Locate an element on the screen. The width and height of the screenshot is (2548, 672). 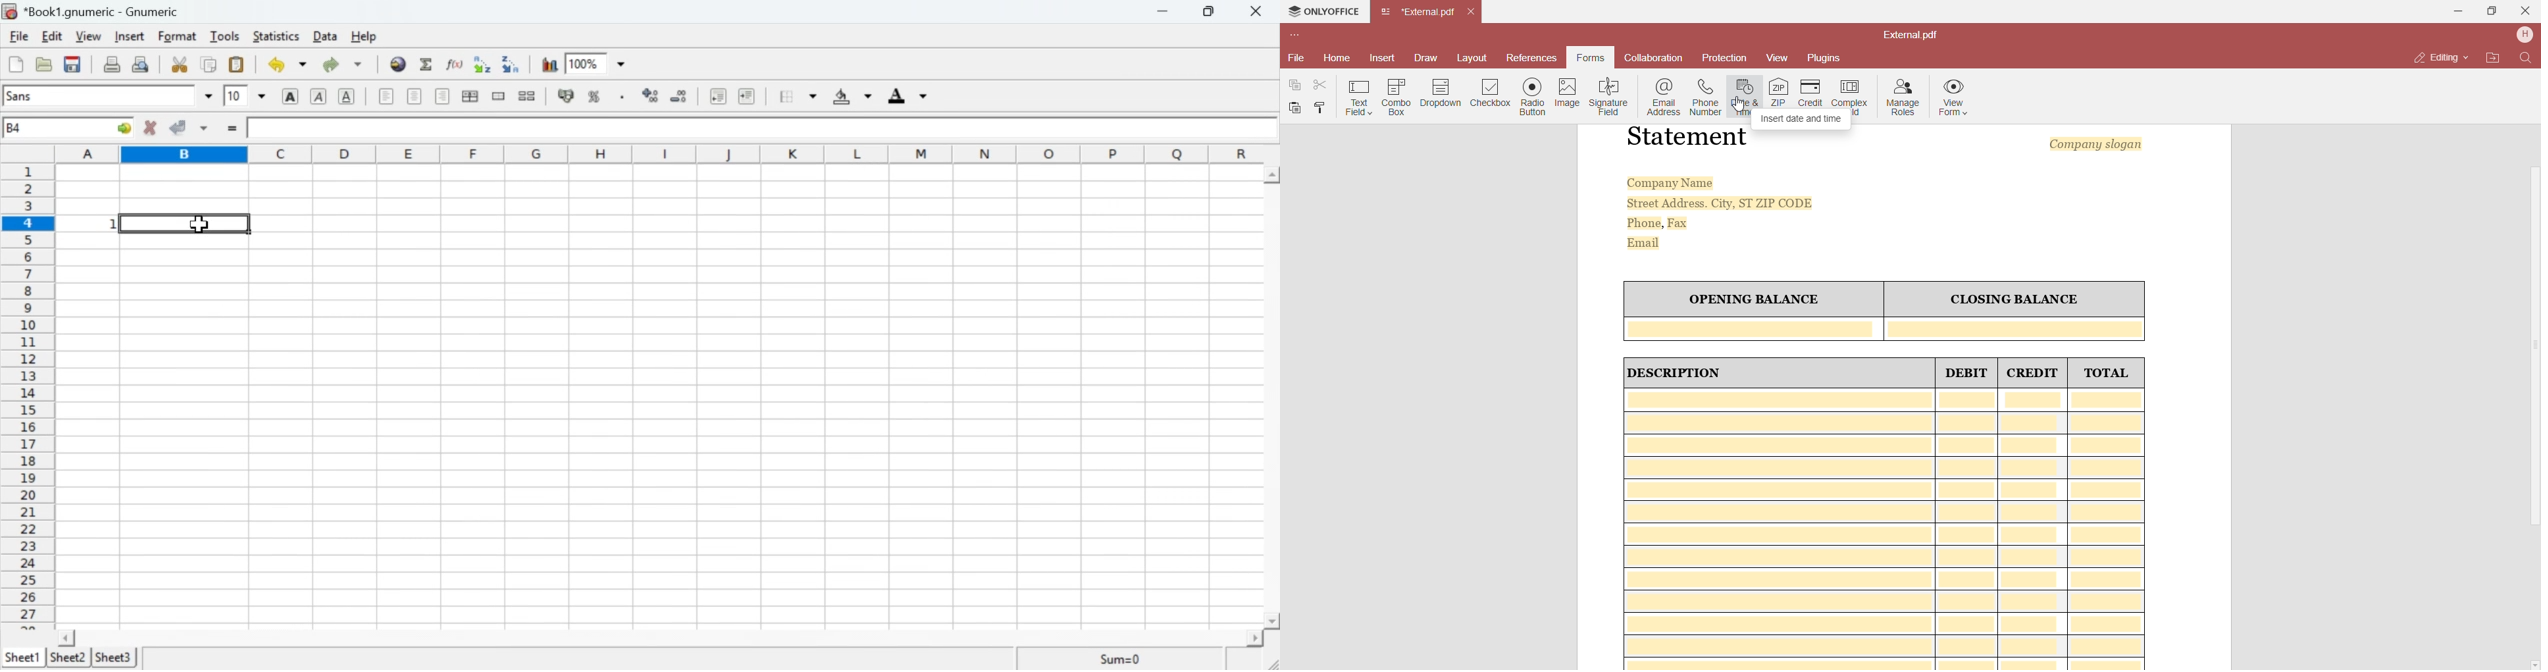
Tab name(External.pdf) is located at coordinates (1418, 13).